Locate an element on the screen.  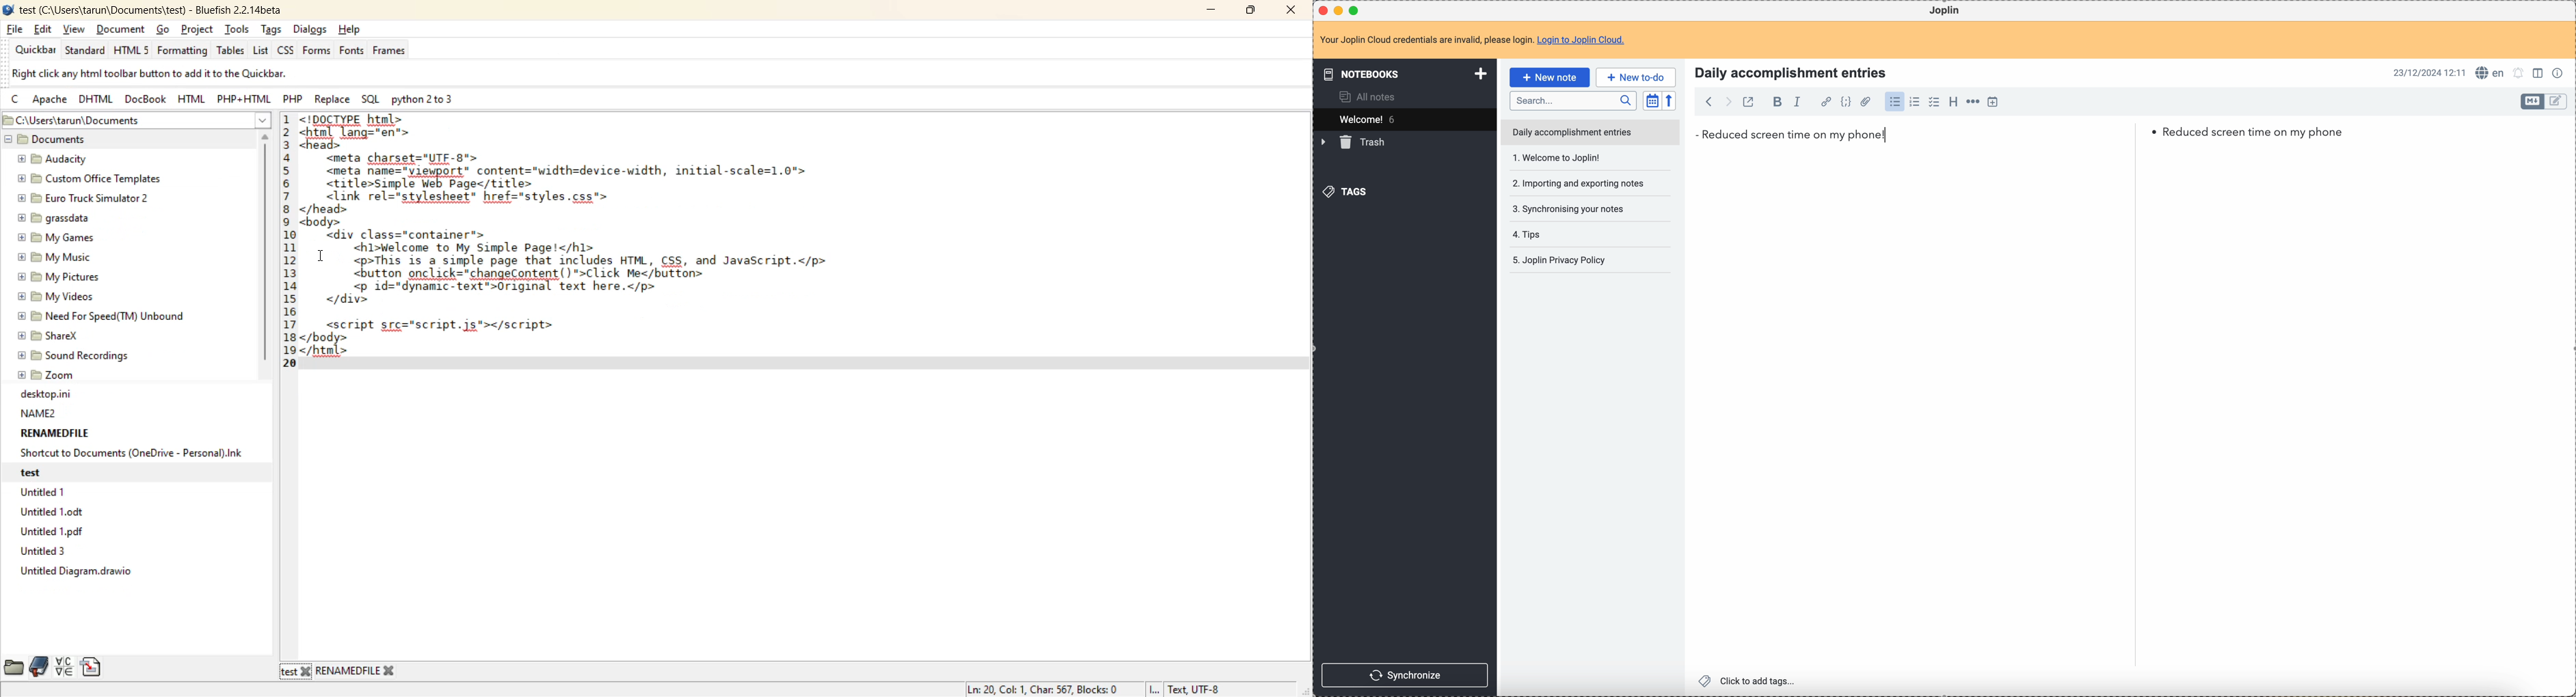
bold is located at coordinates (1775, 103).